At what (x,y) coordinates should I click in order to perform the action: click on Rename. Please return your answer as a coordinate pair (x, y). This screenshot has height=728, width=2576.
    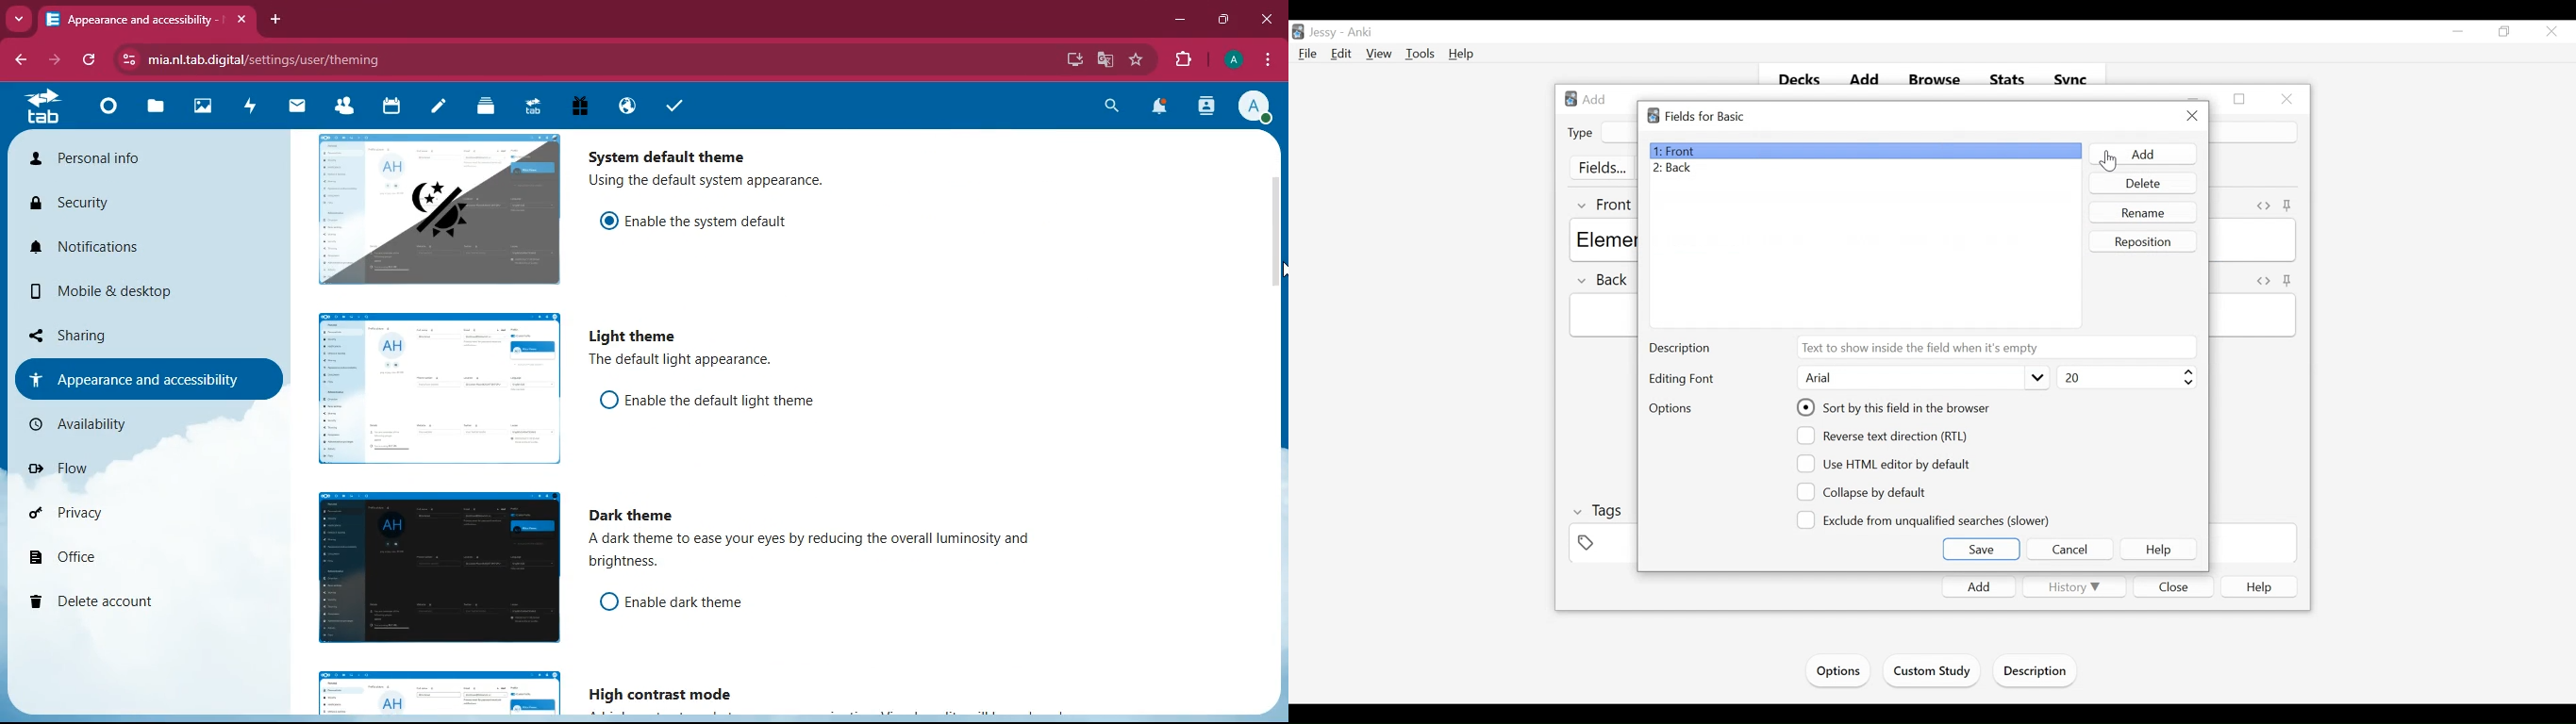
    Looking at the image, I should click on (2143, 213).